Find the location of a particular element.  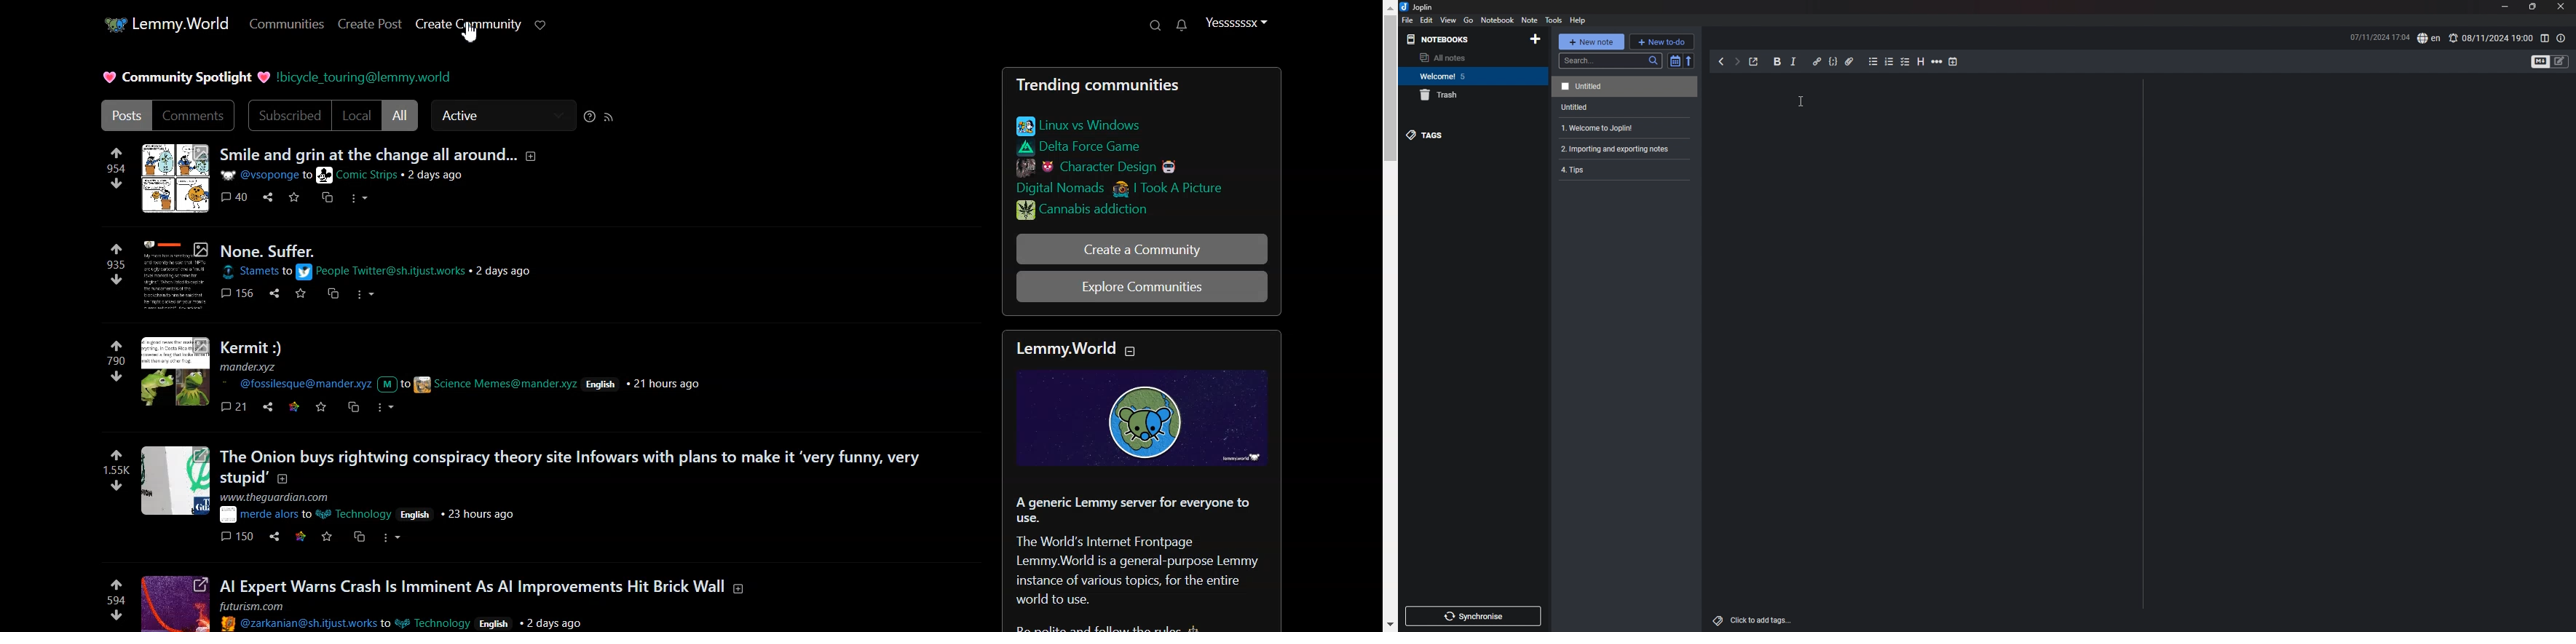

go is located at coordinates (1469, 20).